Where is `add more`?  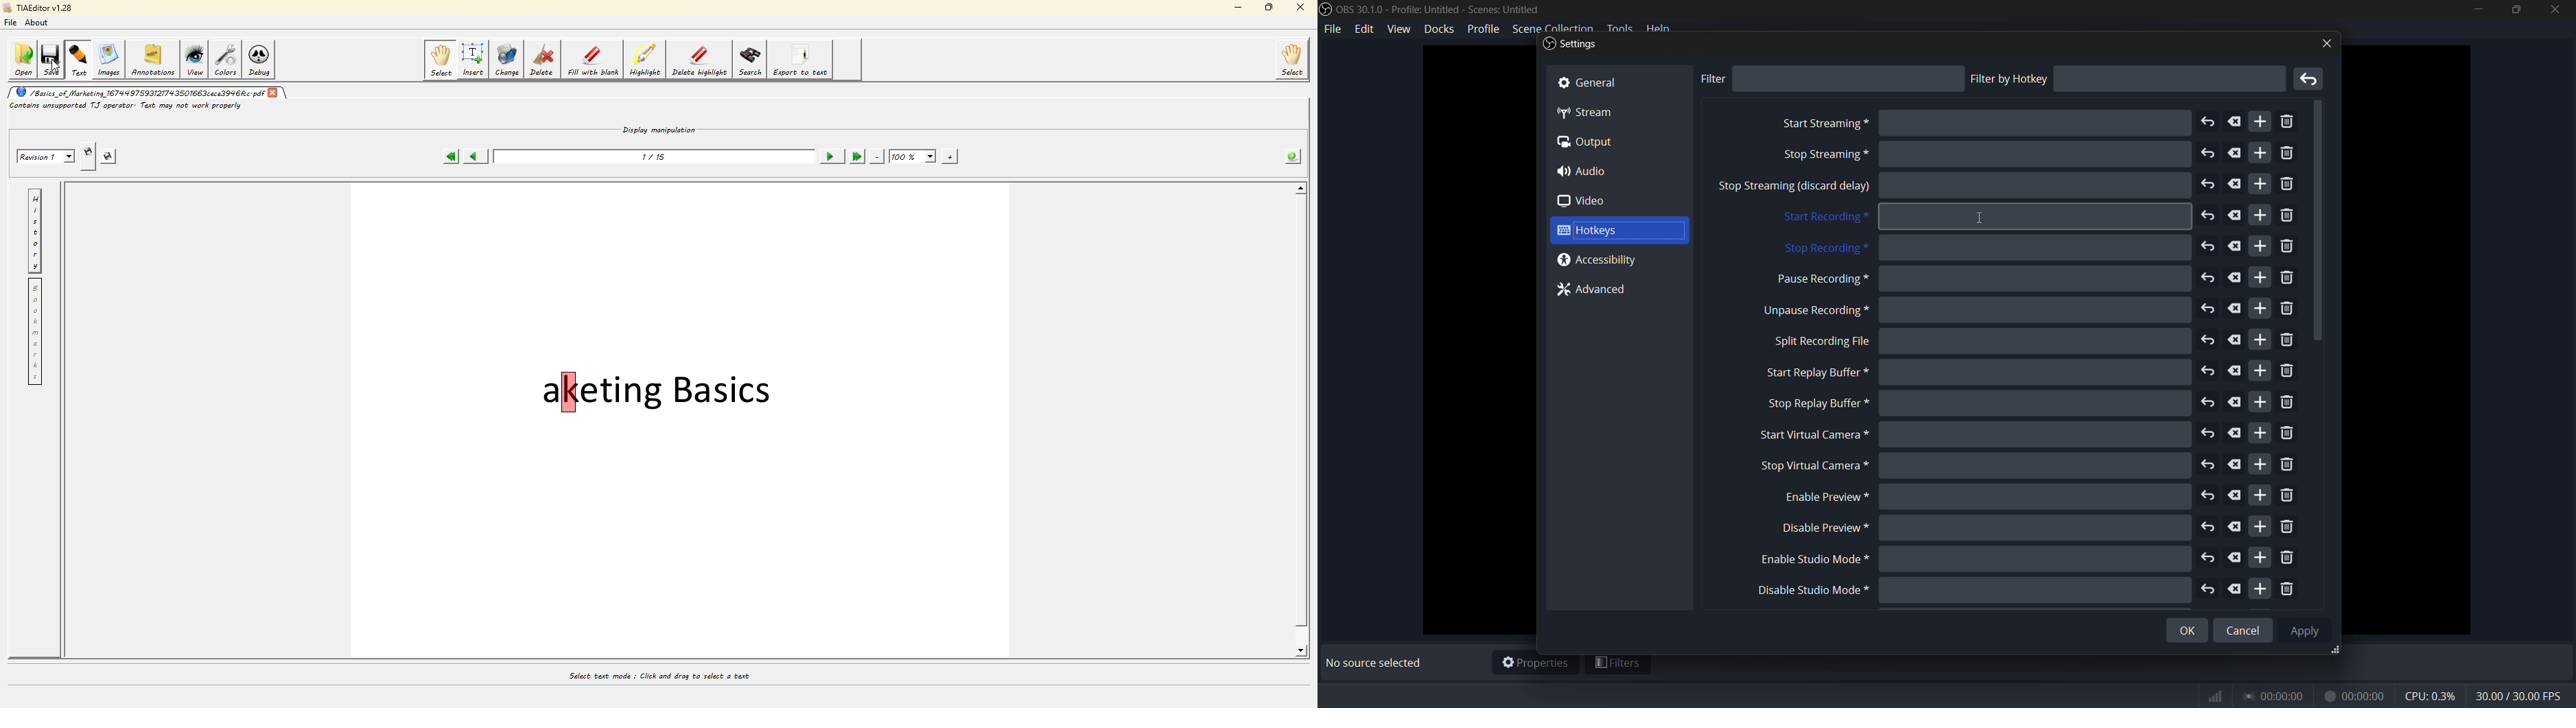 add more is located at coordinates (2261, 588).